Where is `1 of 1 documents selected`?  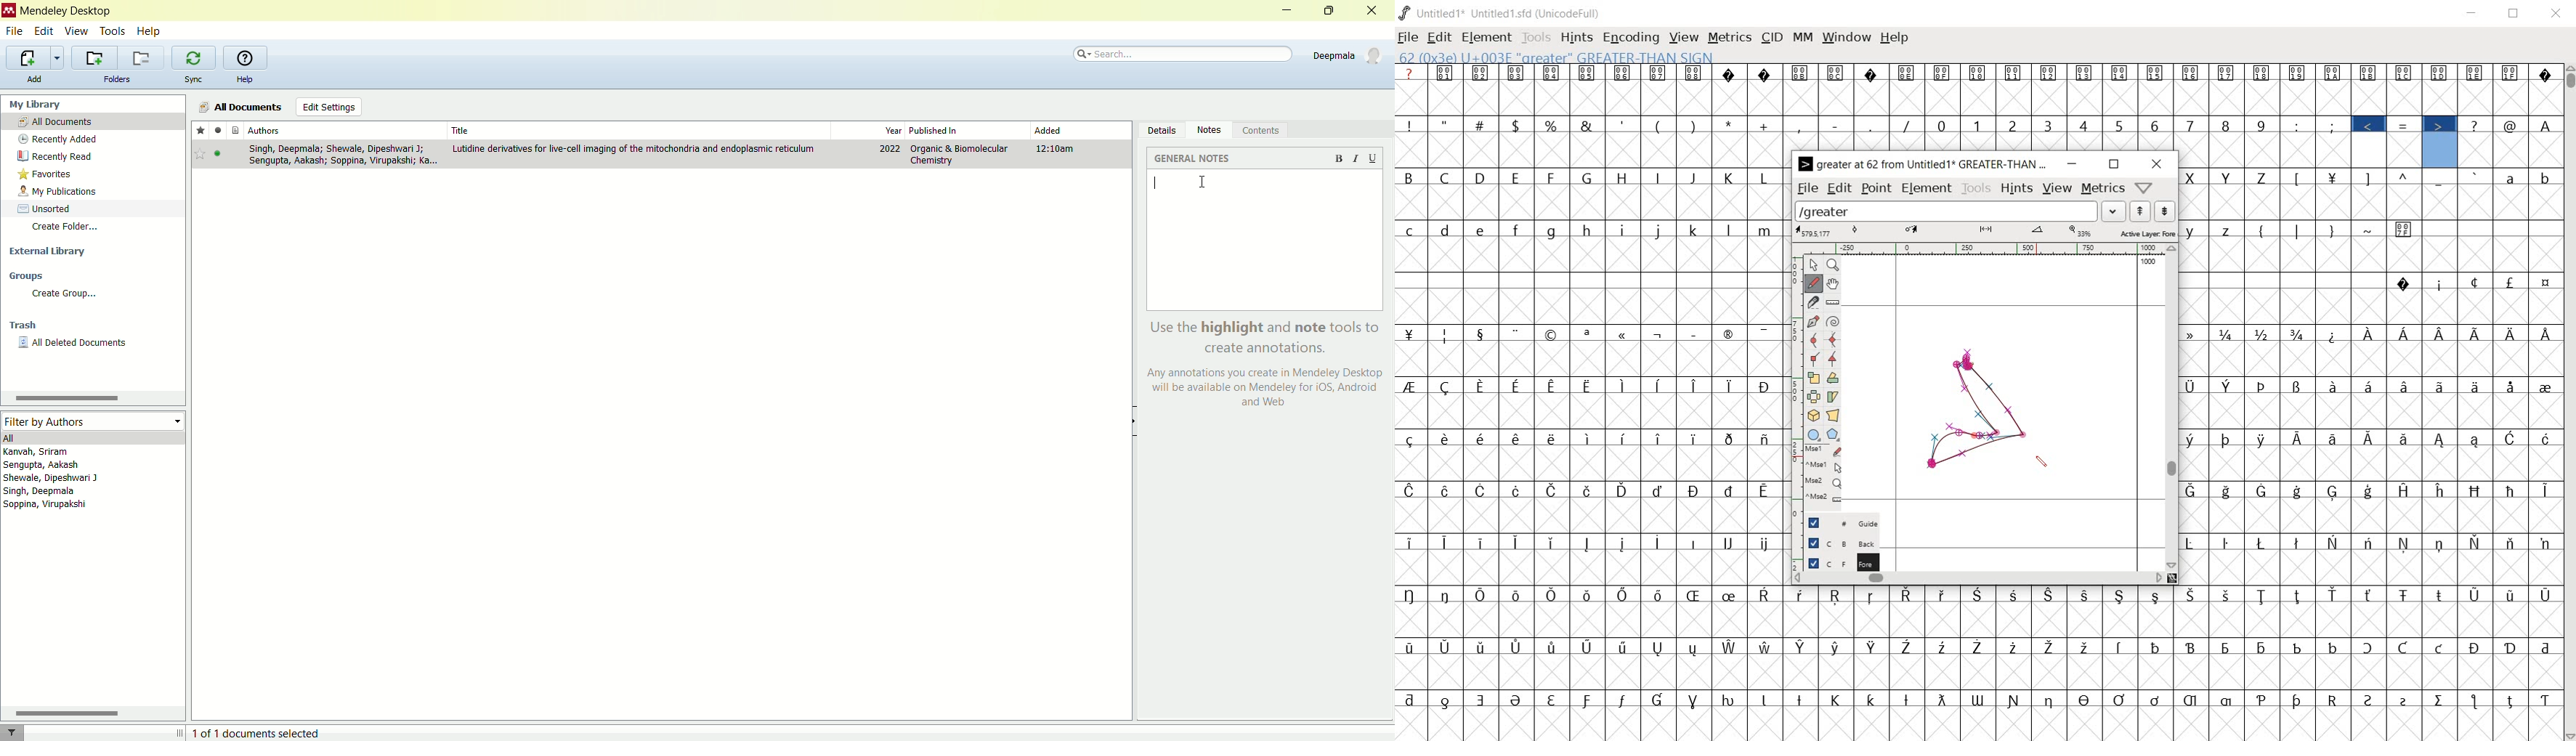 1 of 1 documents selected is located at coordinates (263, 730).